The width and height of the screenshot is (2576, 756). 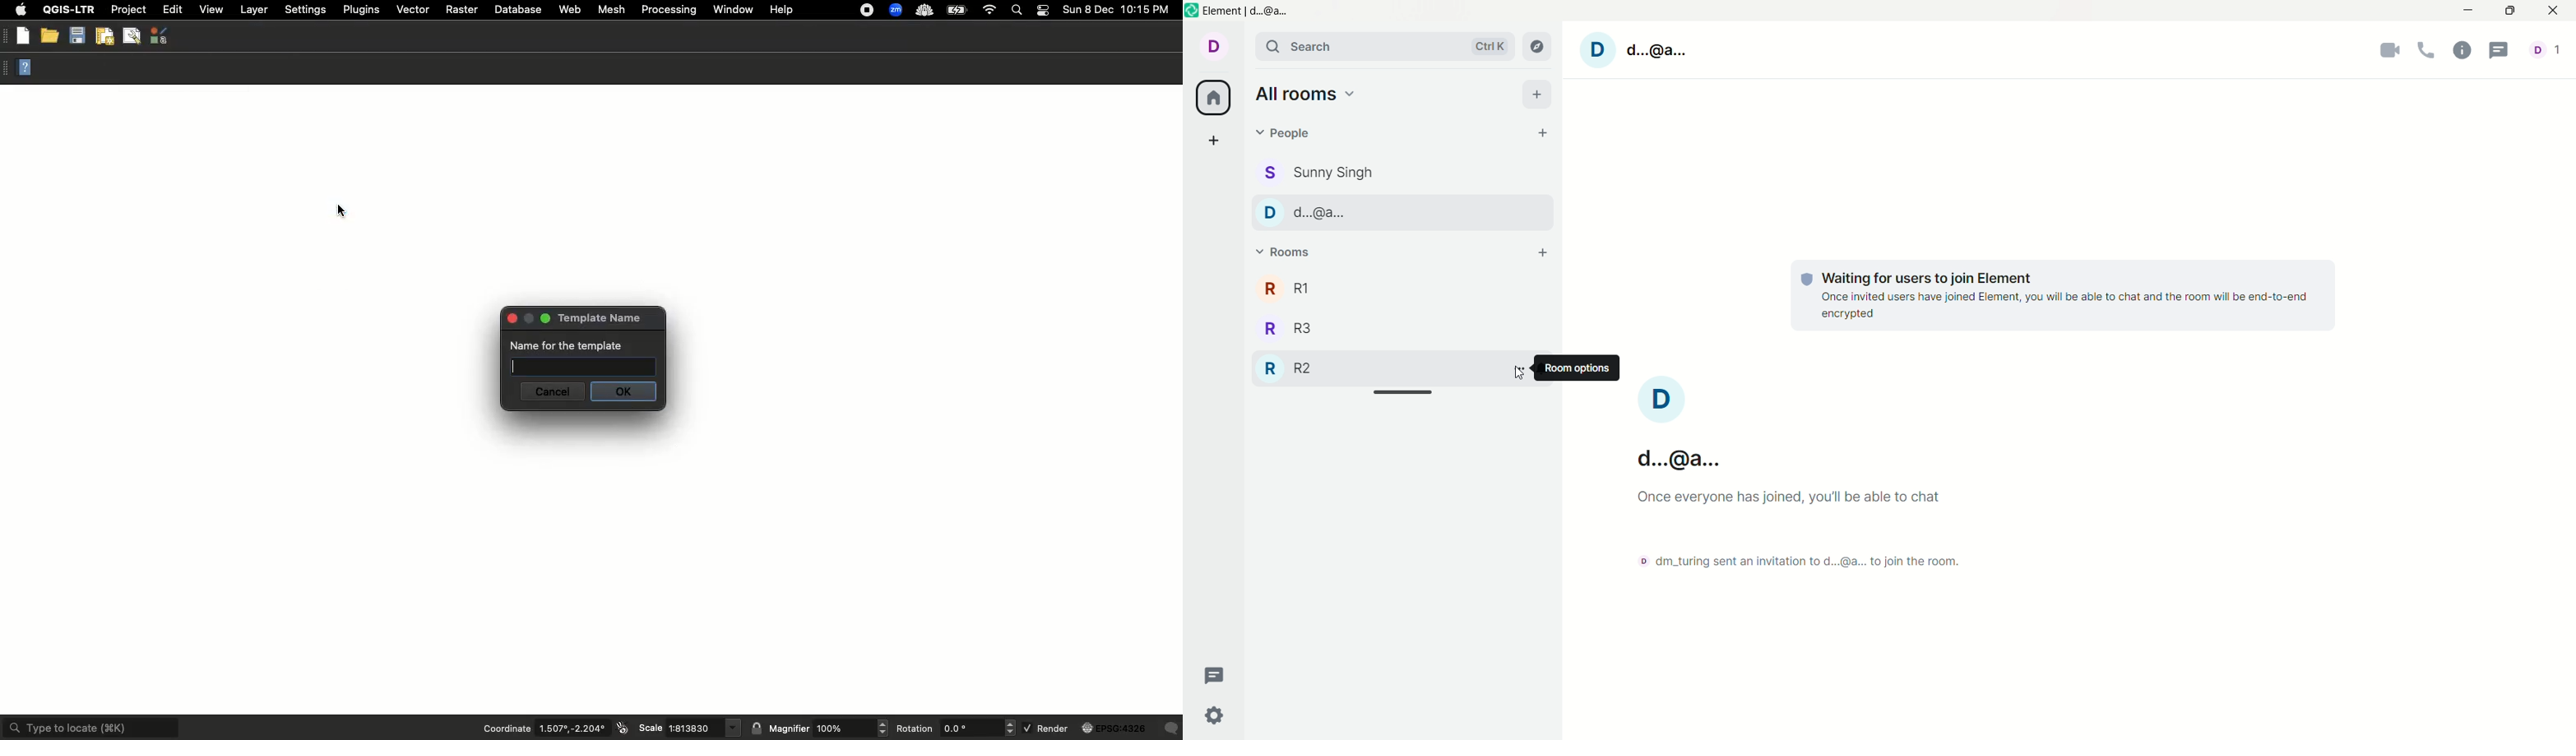 I want to click on Scale, so click(x=649, y=728).